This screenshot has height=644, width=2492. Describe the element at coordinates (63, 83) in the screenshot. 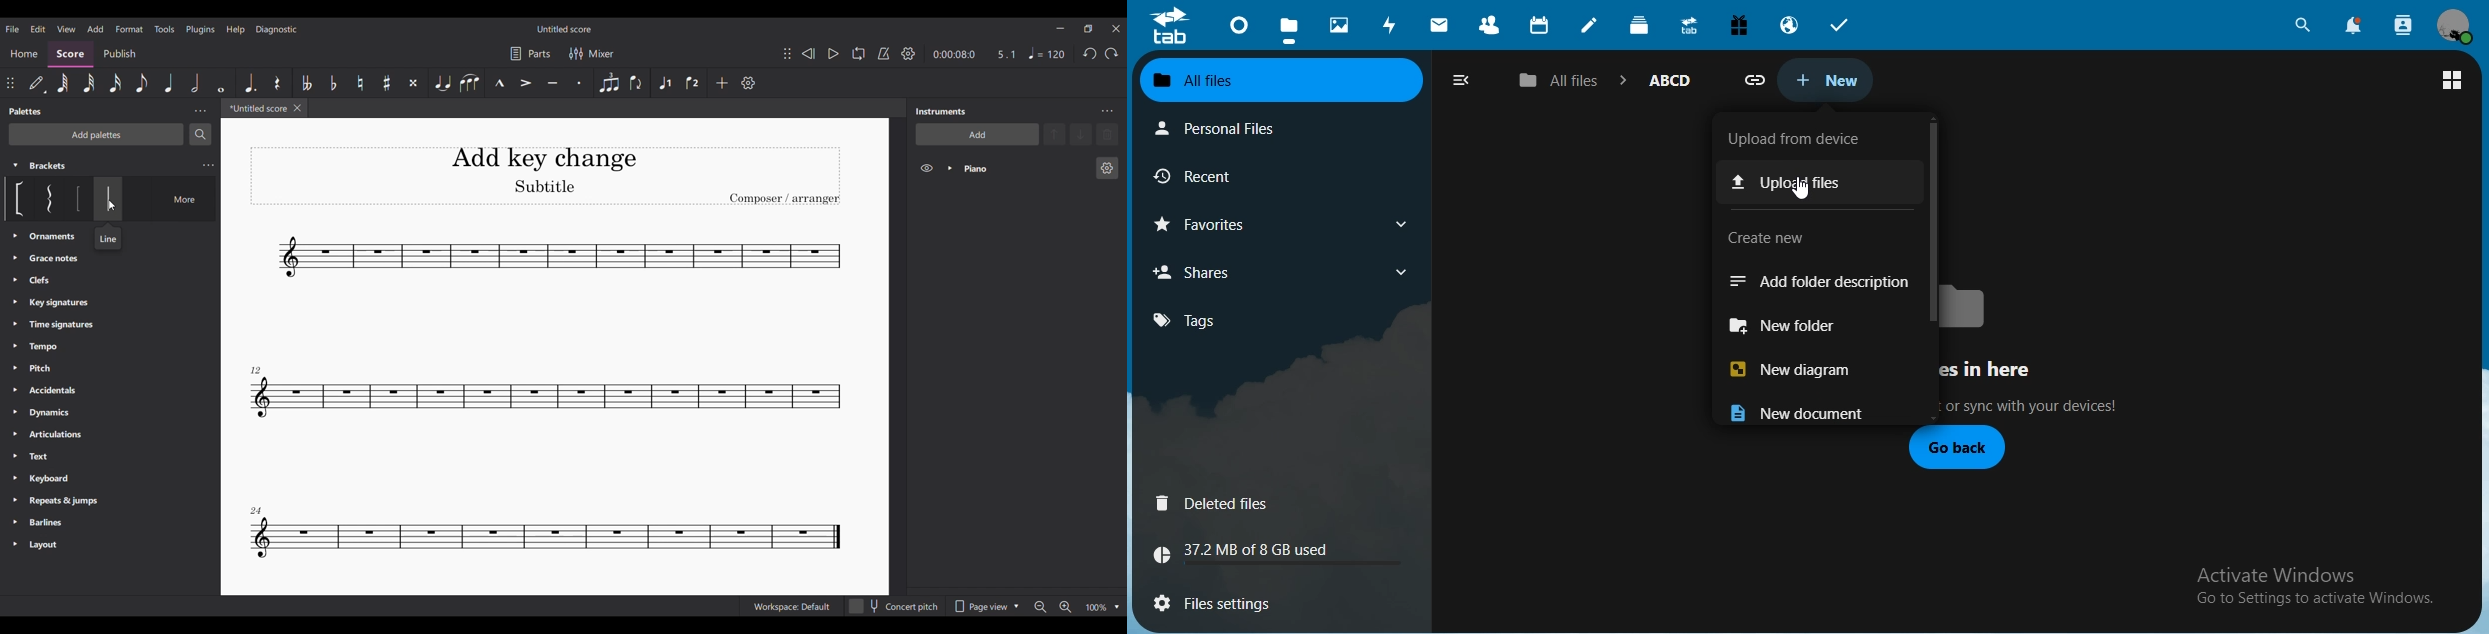

I see `64th note` at that location.